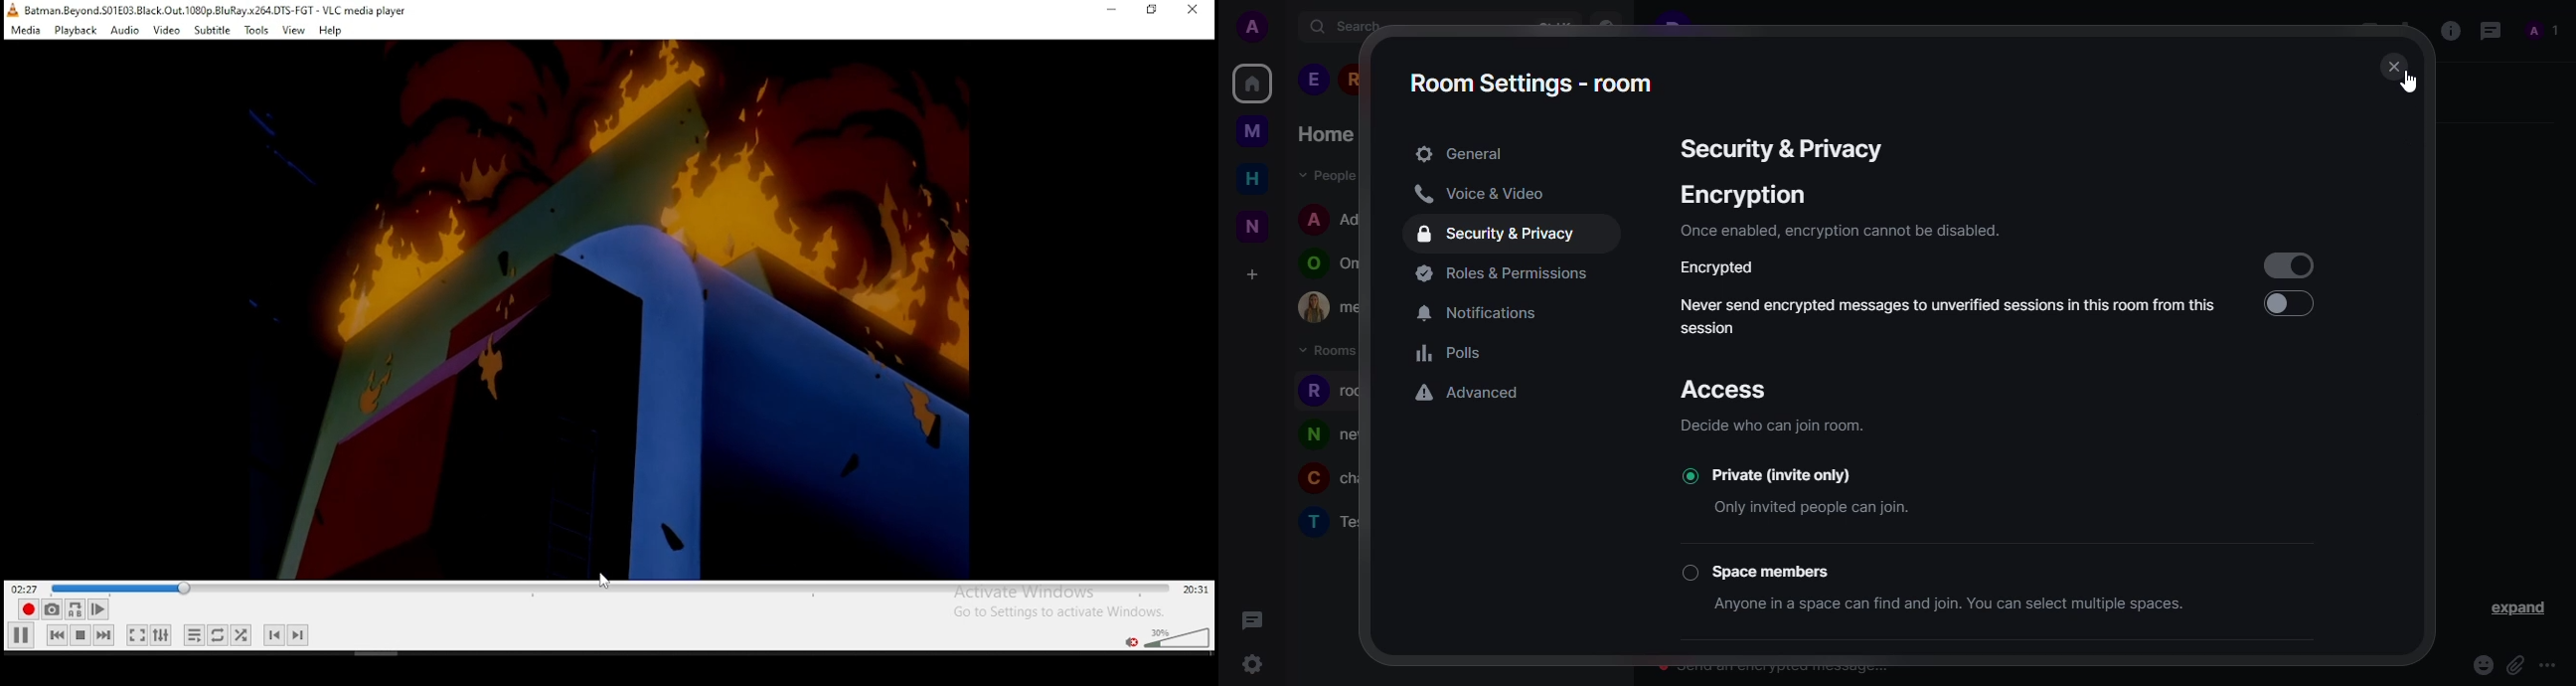 The image size is (2576, 700). Describe the element at coordinates (1250, 274) in the screenshot. I see `create space` at that location.